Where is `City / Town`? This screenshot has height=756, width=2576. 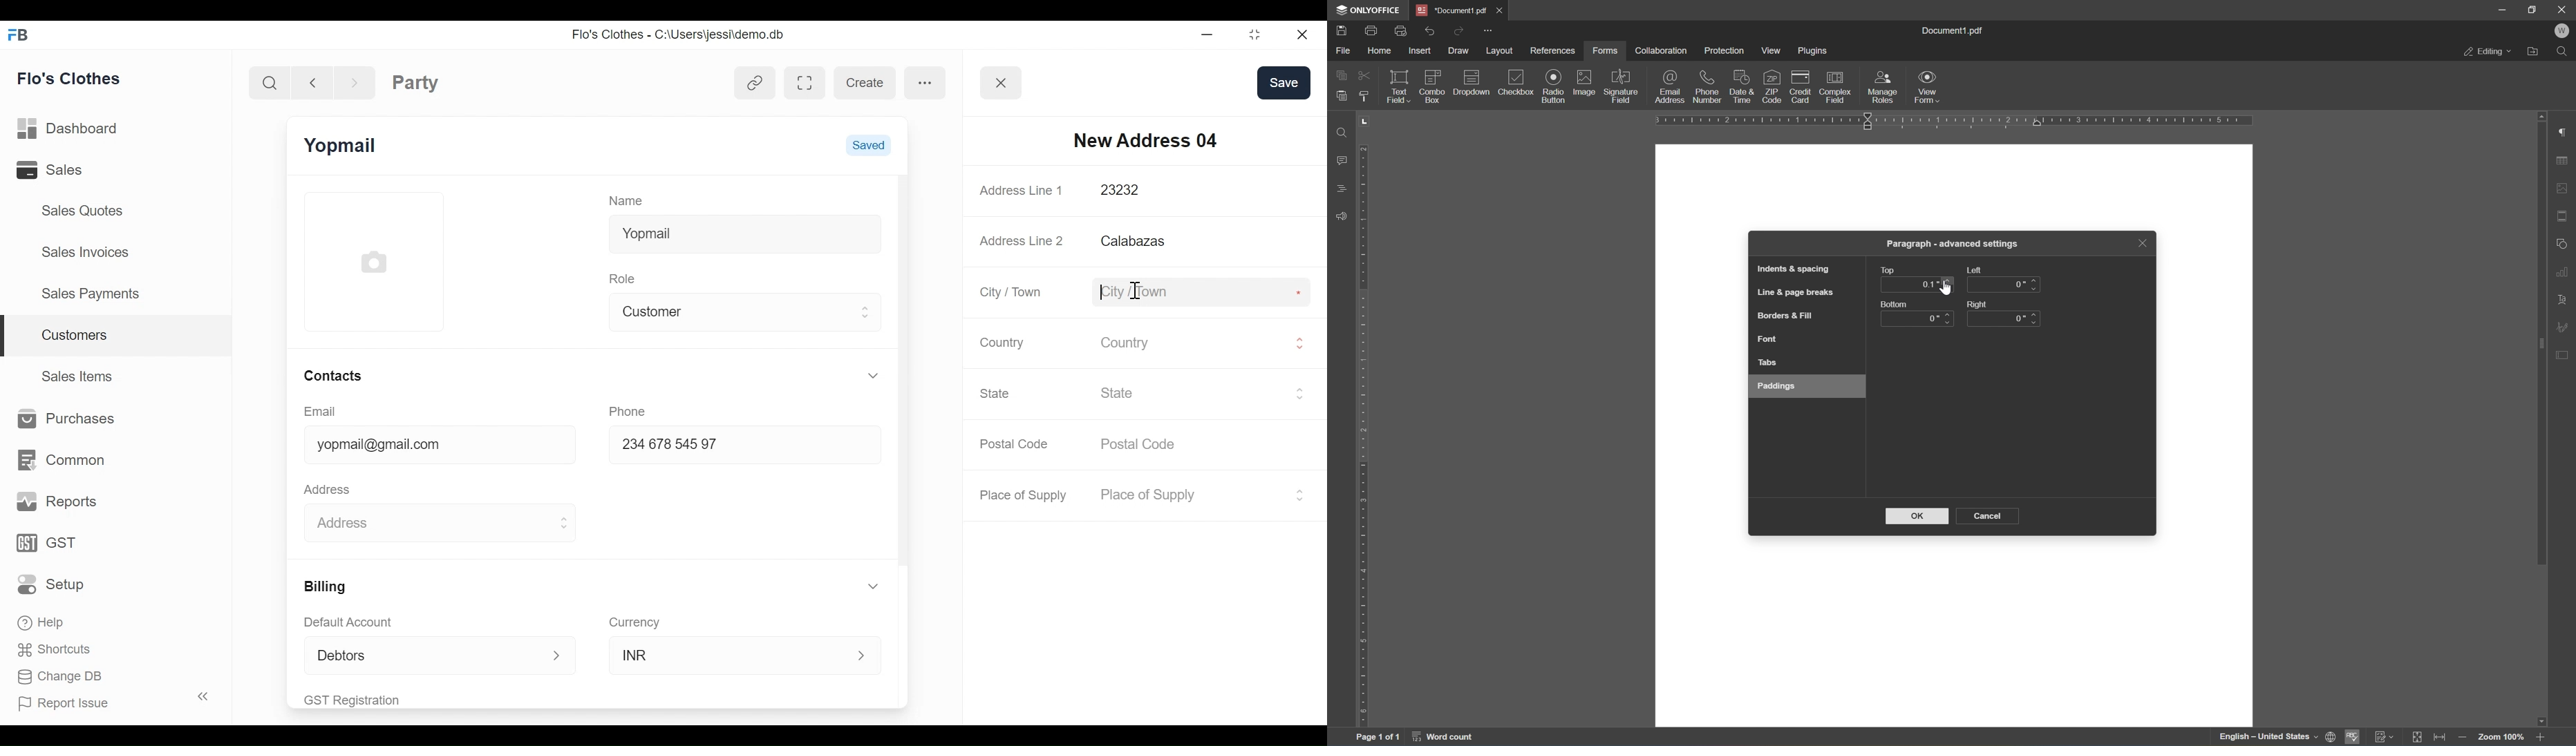
City / Town is located at coordinates (1195, 290).